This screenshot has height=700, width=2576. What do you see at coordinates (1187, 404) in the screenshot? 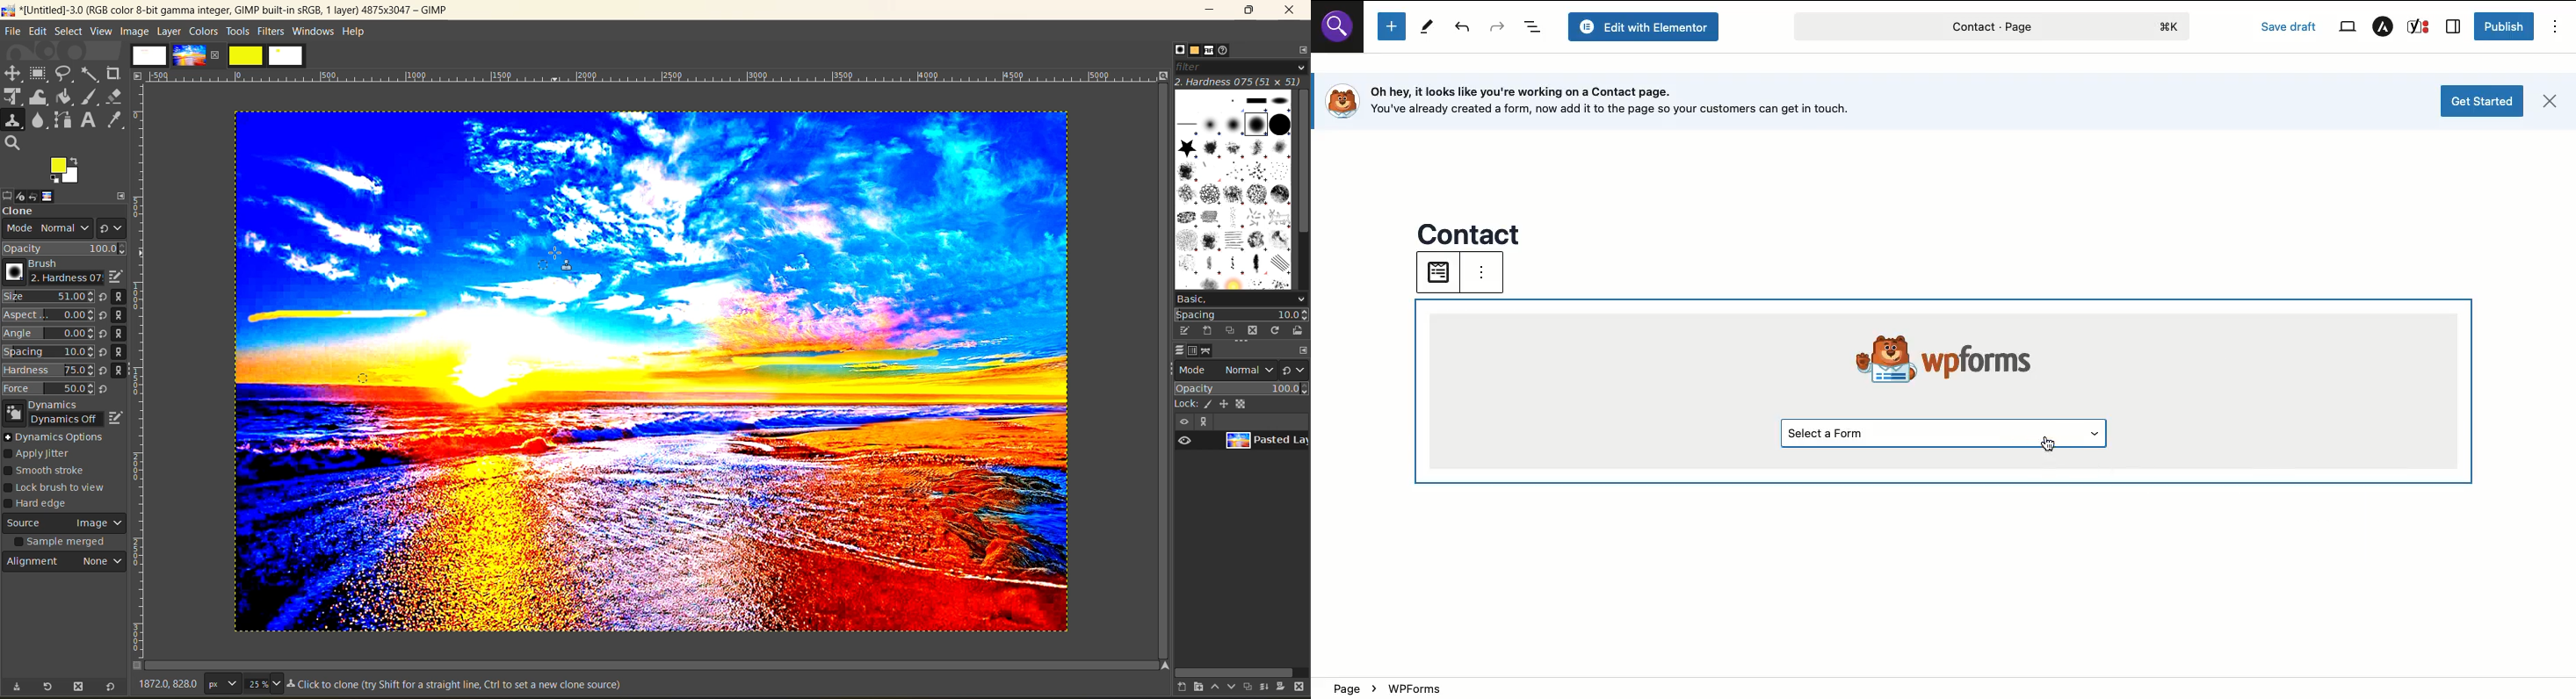
I see `Lock:` at bounding box center [1187, 404].